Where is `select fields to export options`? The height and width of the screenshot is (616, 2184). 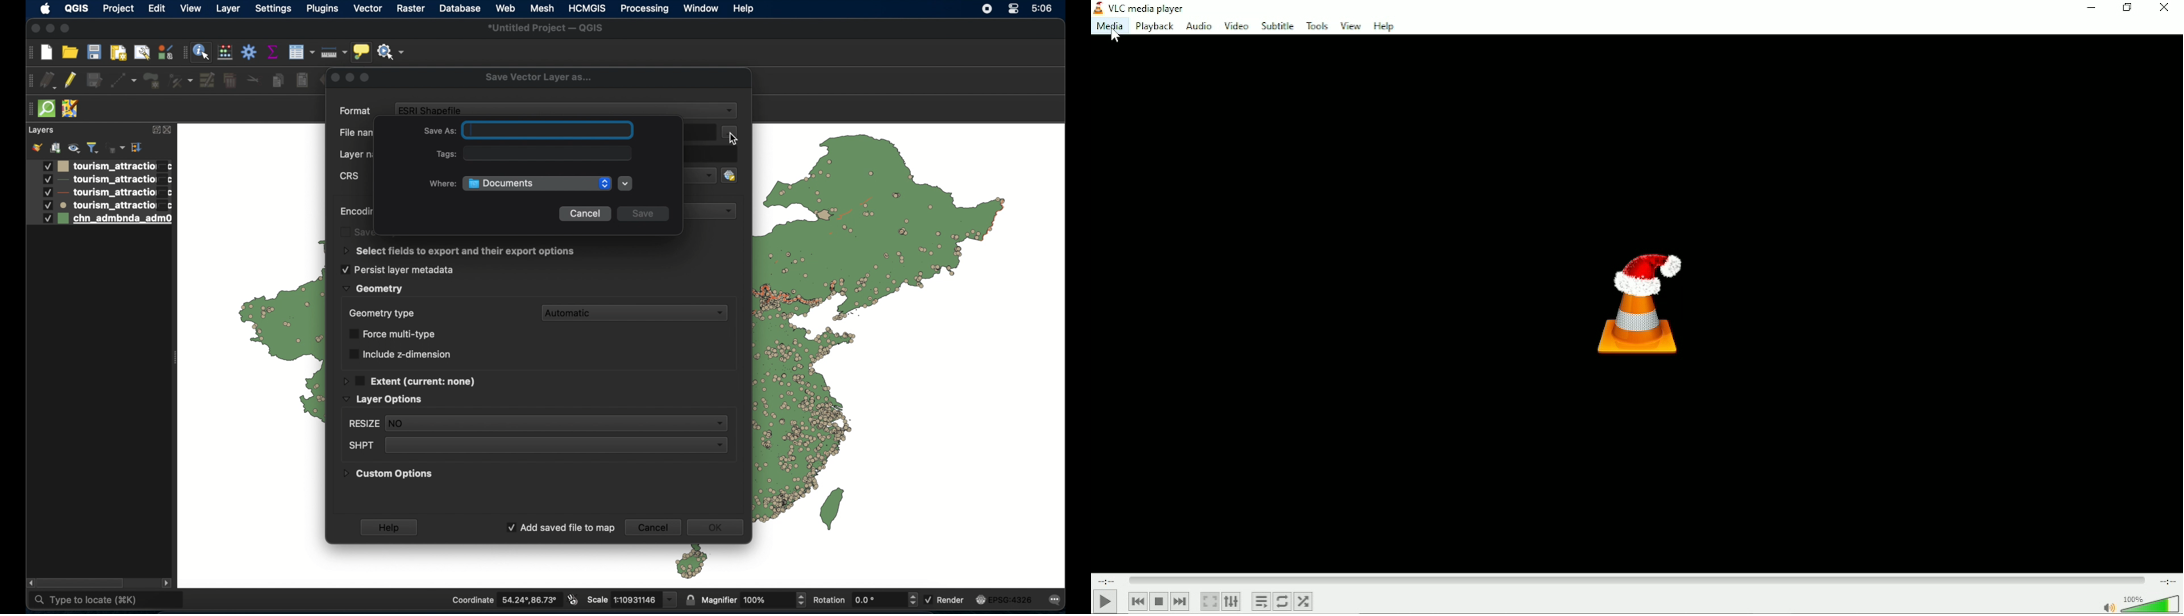
select fields to export options is located at coordinates (460, 251).